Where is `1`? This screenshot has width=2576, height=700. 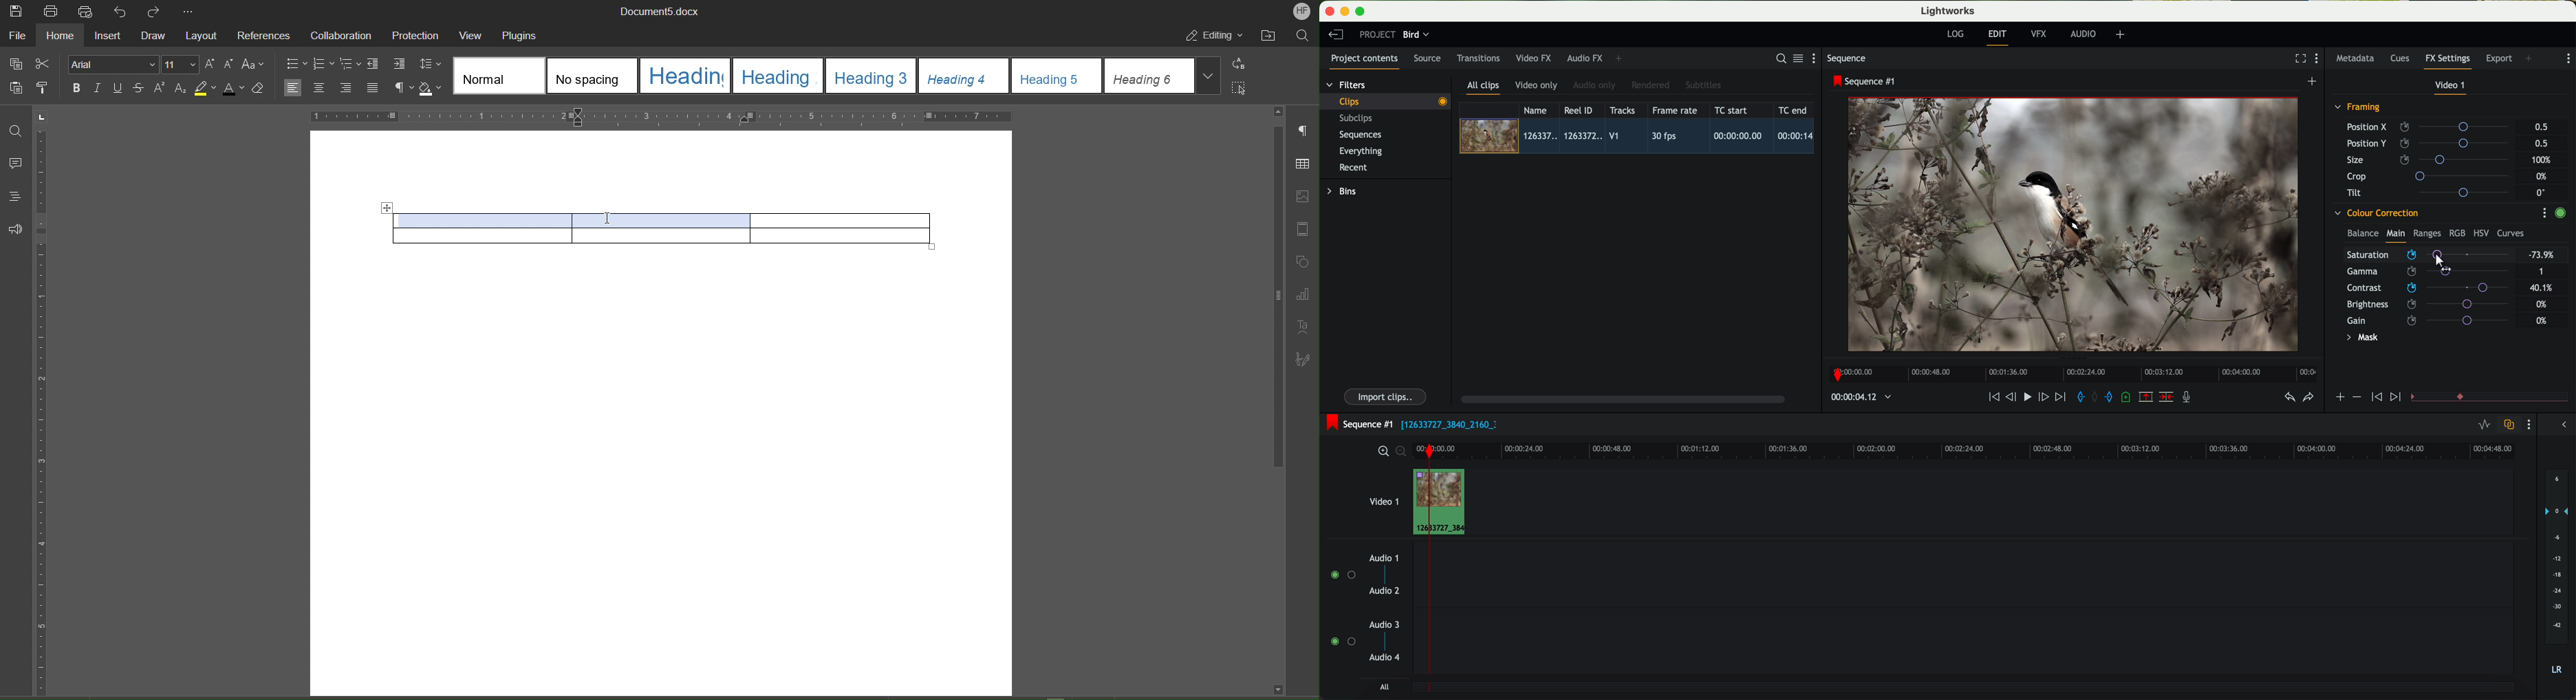 1 is located at coordinates (2542, 272).